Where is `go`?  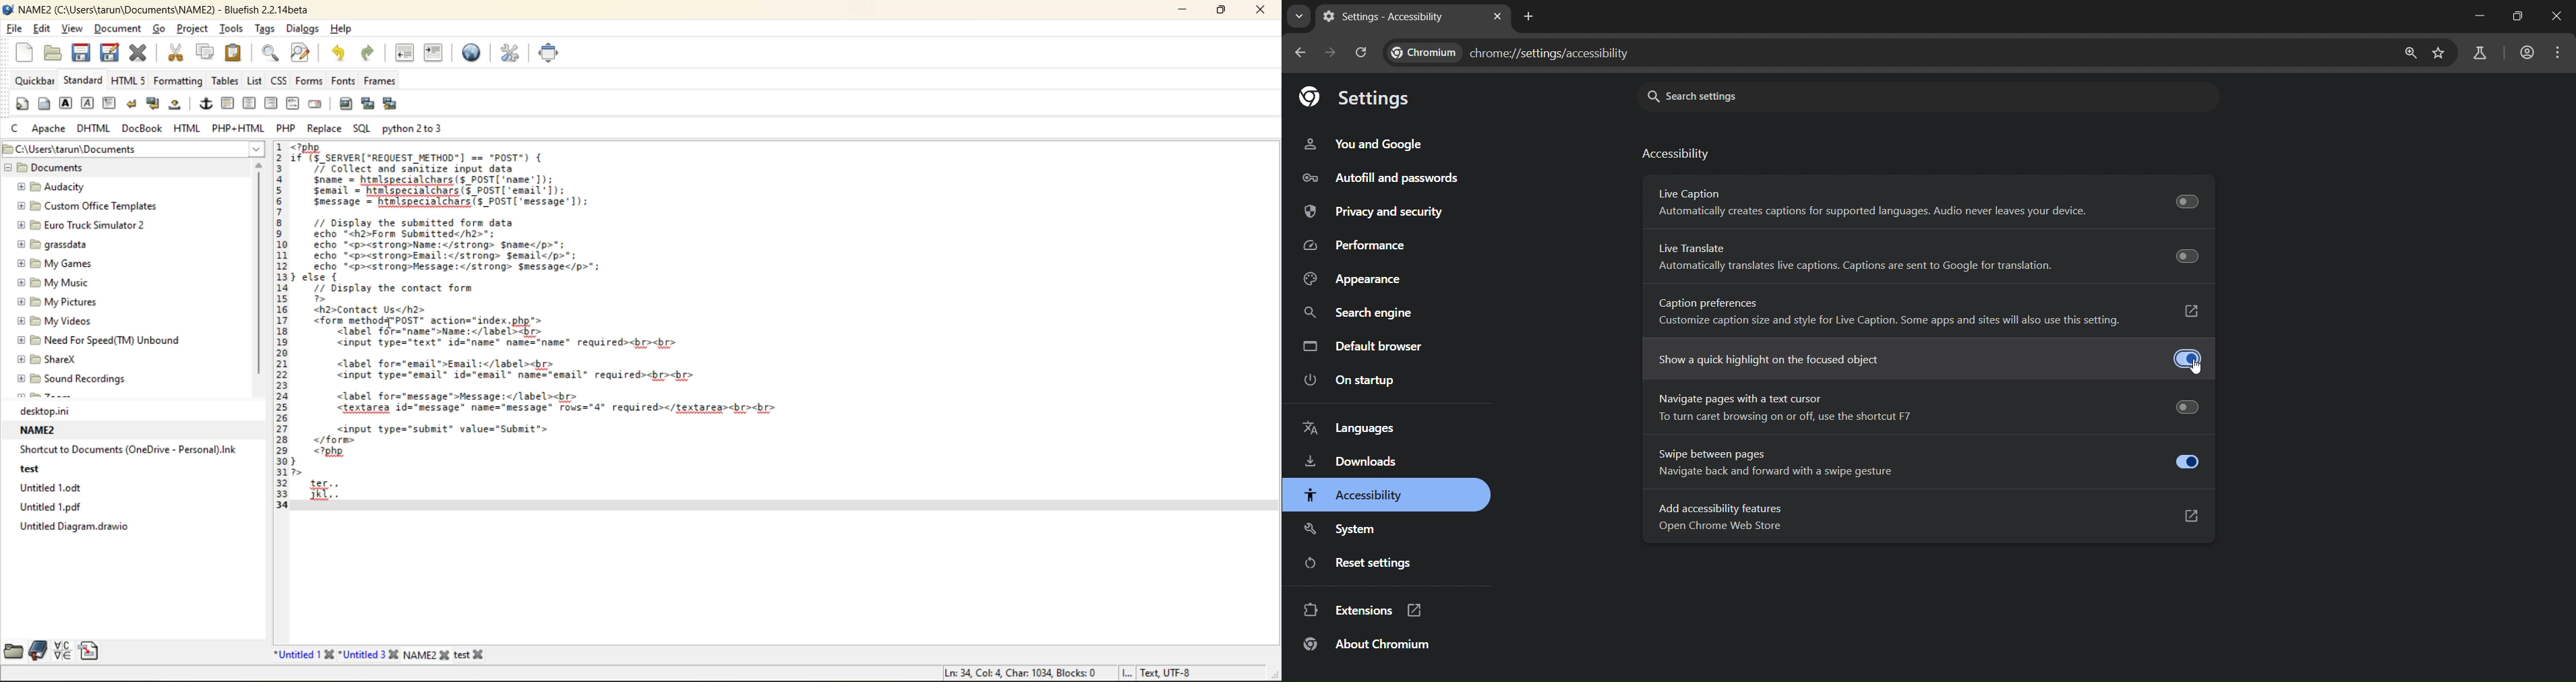 go is located at coordinates (160, 28).